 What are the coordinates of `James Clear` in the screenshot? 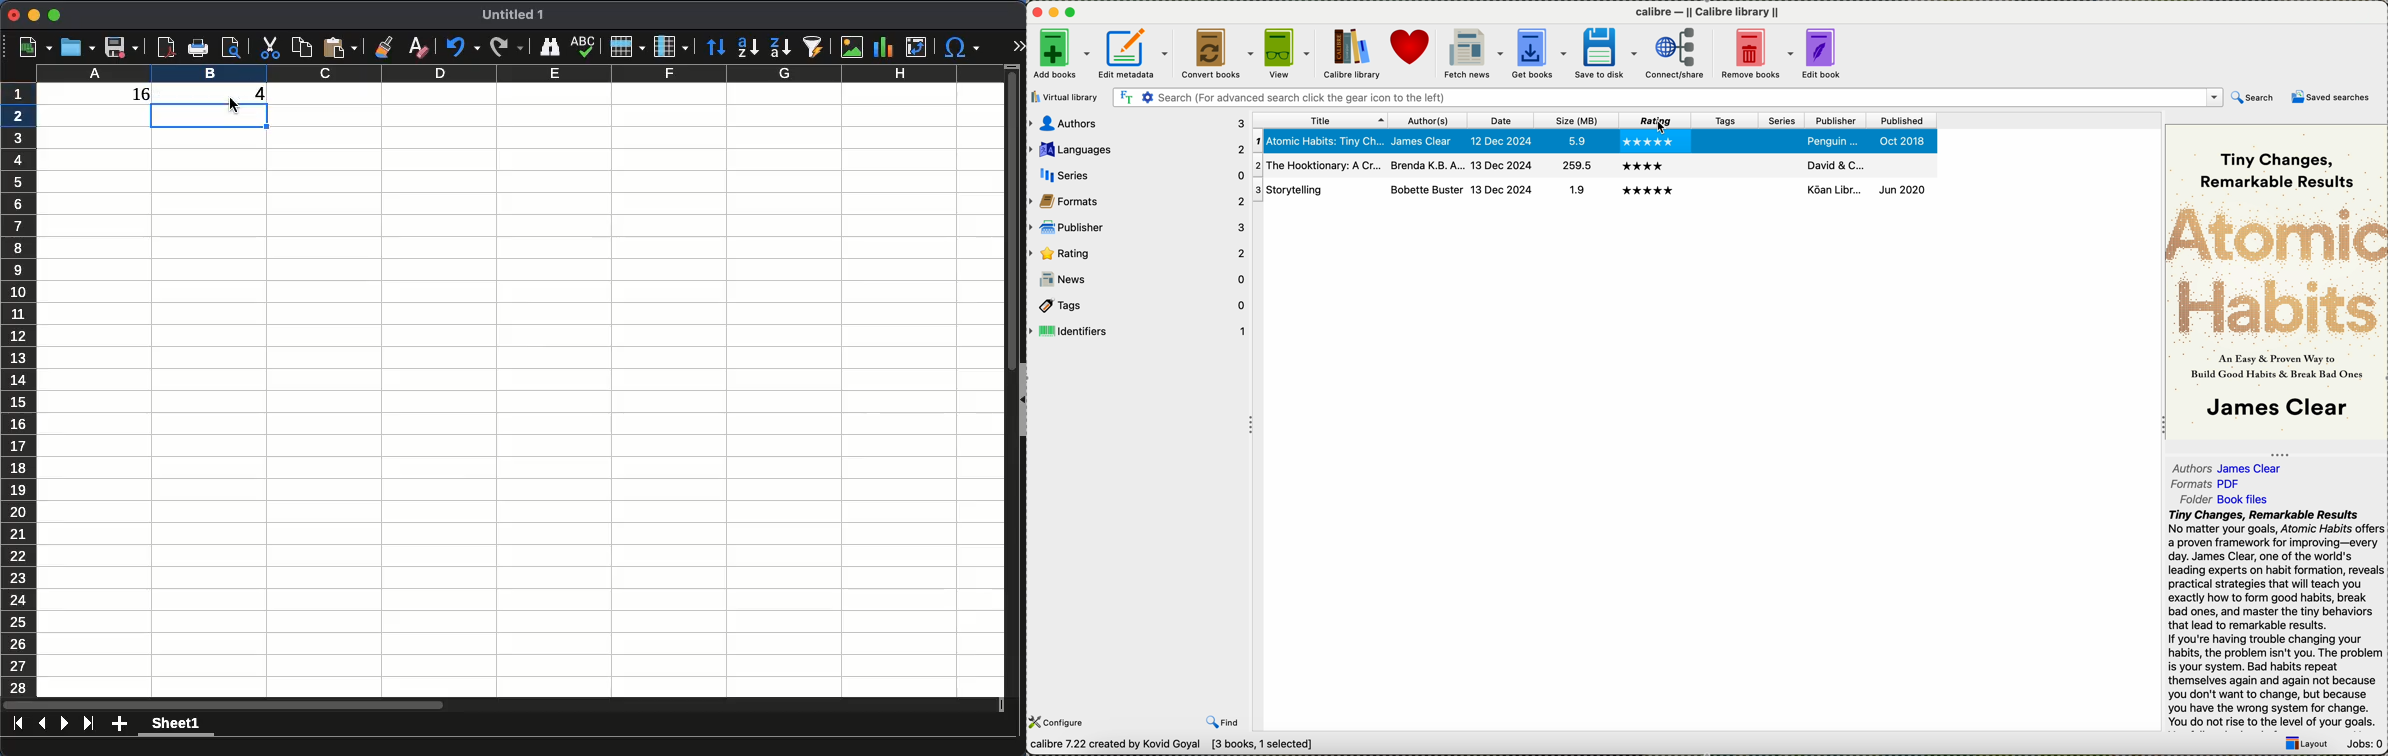 It's located at (2255, 468).